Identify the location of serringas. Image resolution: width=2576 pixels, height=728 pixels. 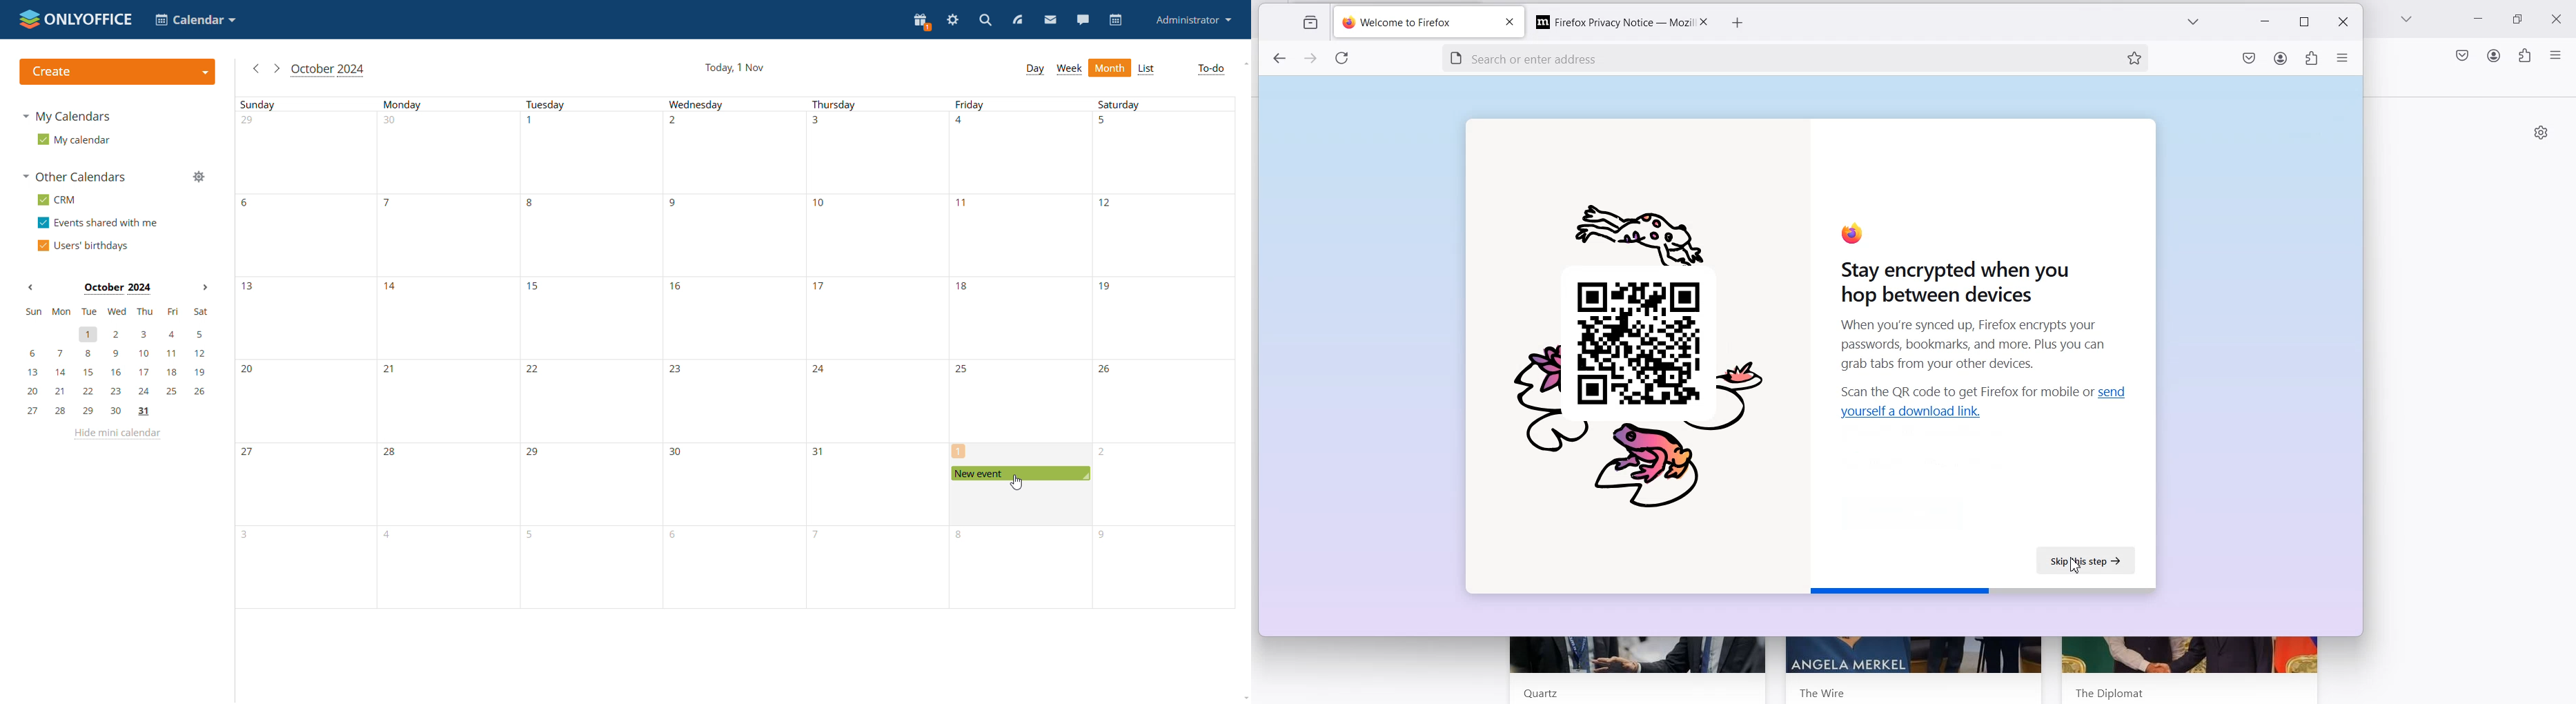
(953, 20).